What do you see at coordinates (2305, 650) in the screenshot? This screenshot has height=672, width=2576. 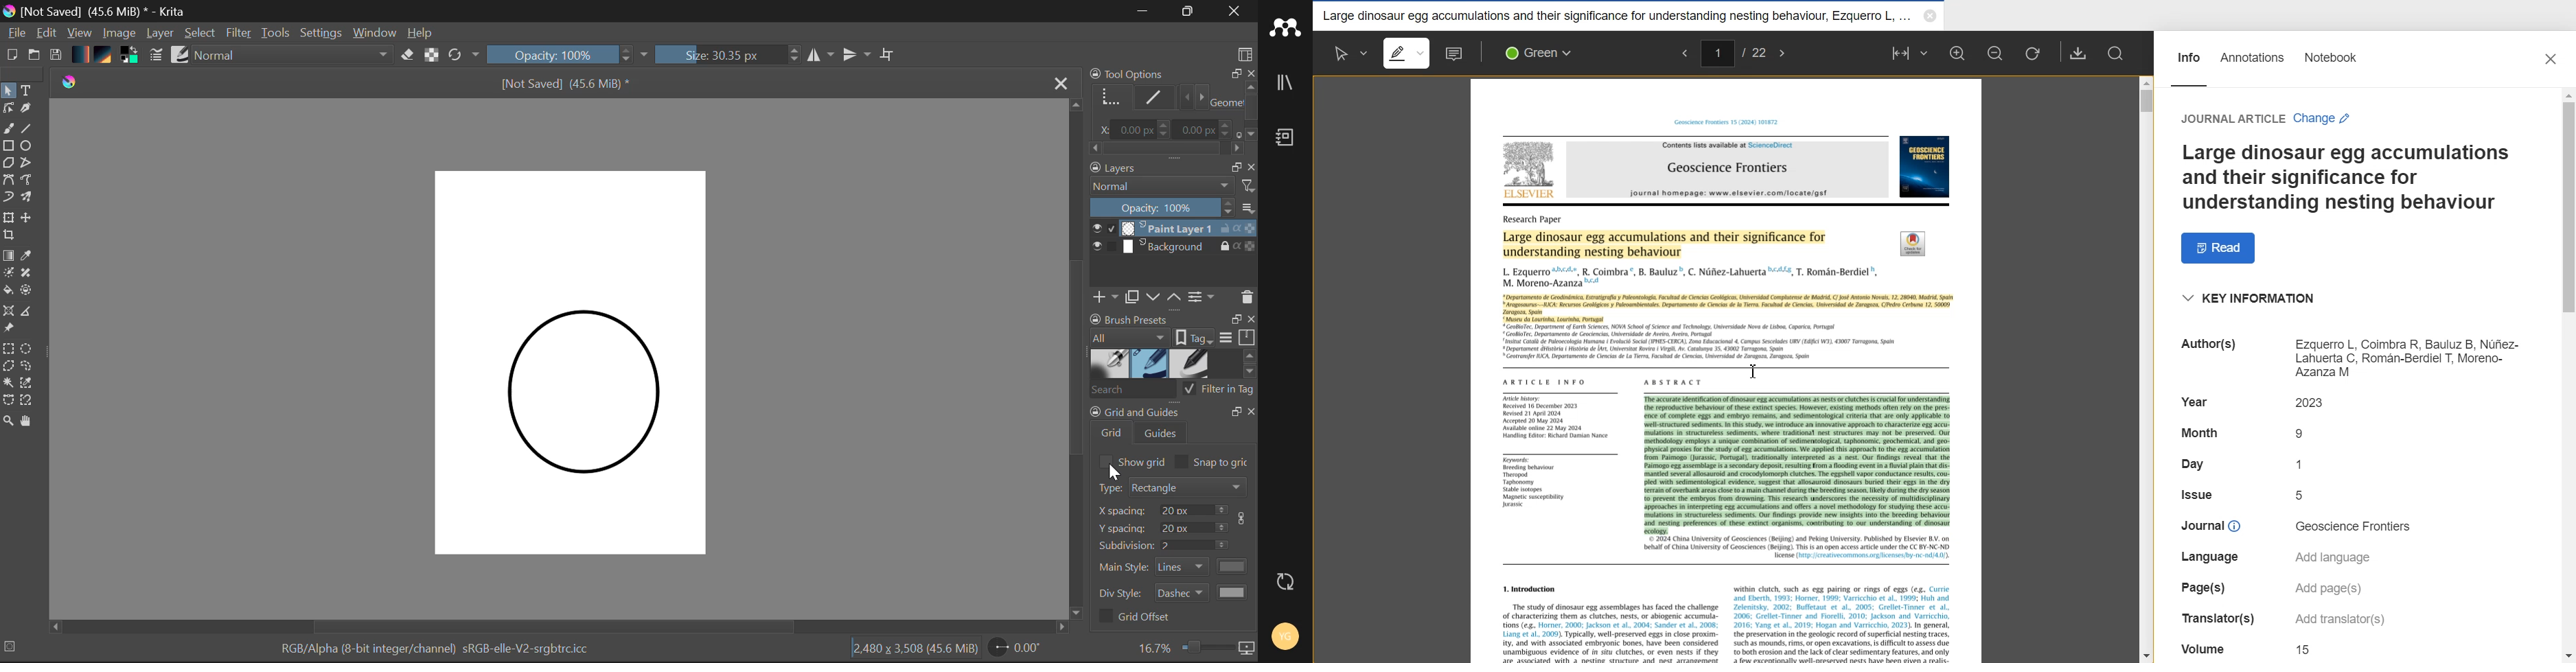 I see `text` at bounding box center [2305, 650].